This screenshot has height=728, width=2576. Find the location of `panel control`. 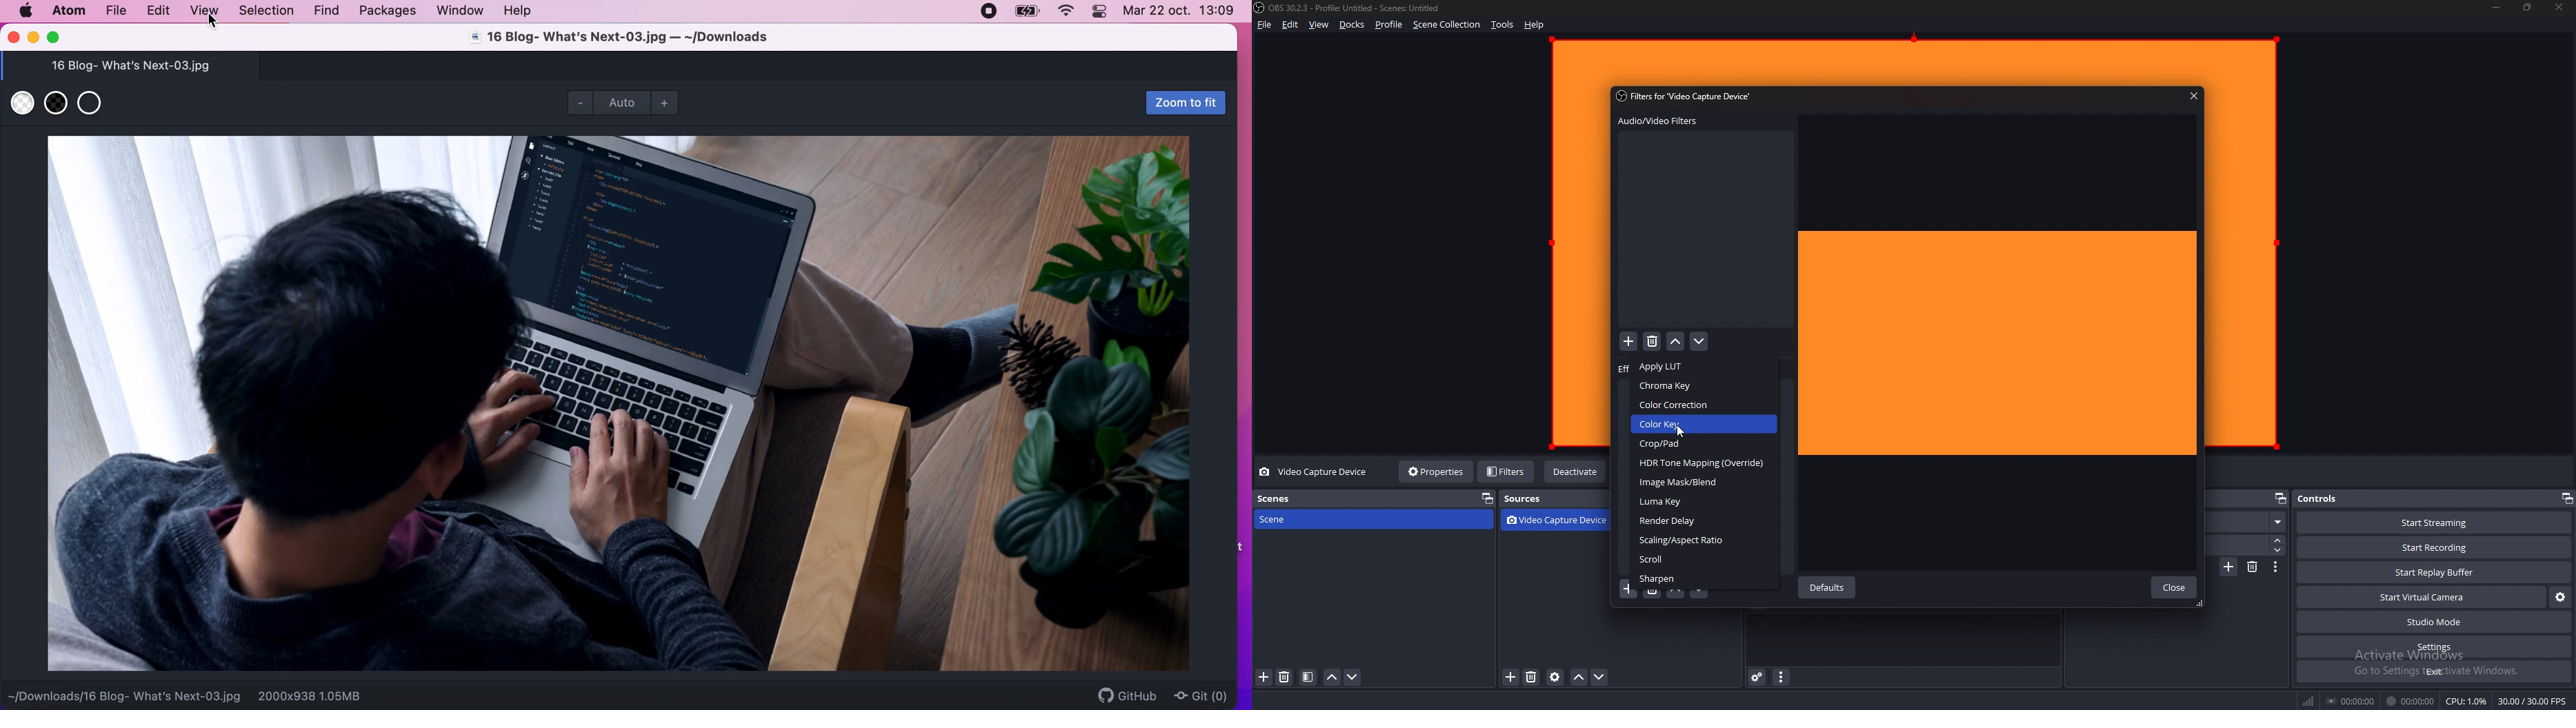

panel control is located at coordinates (1101, 12).